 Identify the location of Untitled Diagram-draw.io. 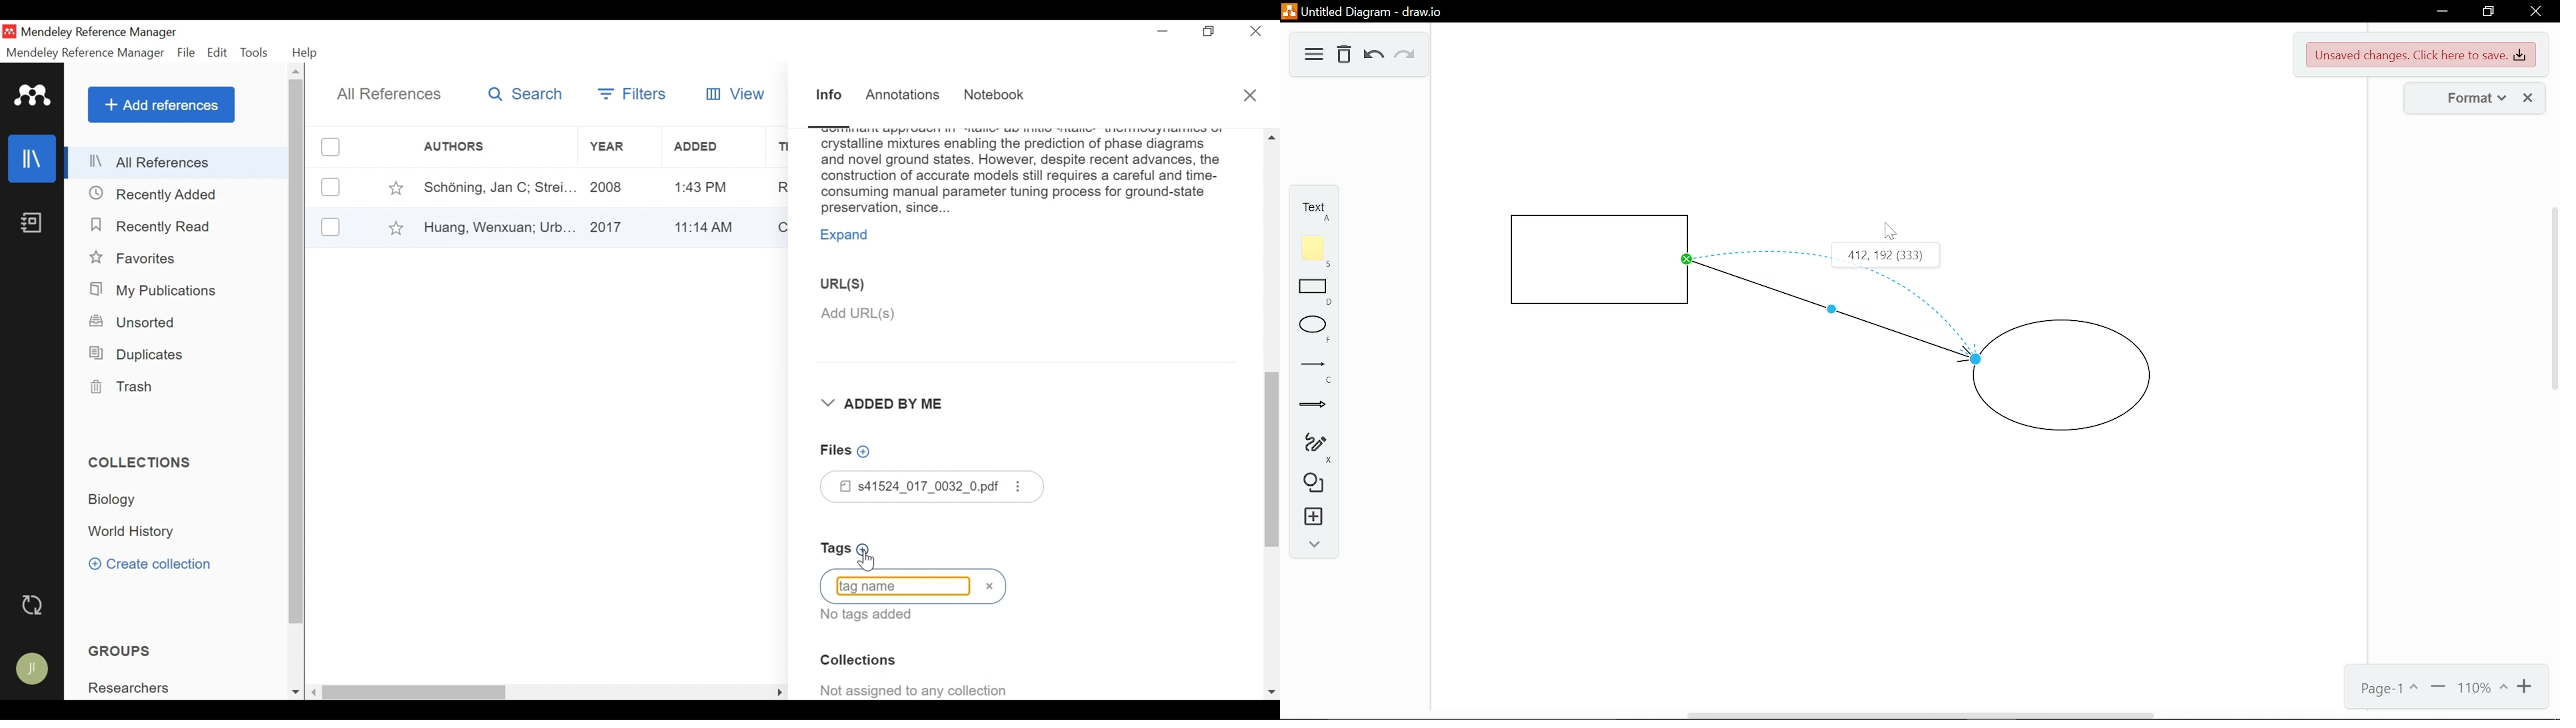
(1362, 10).